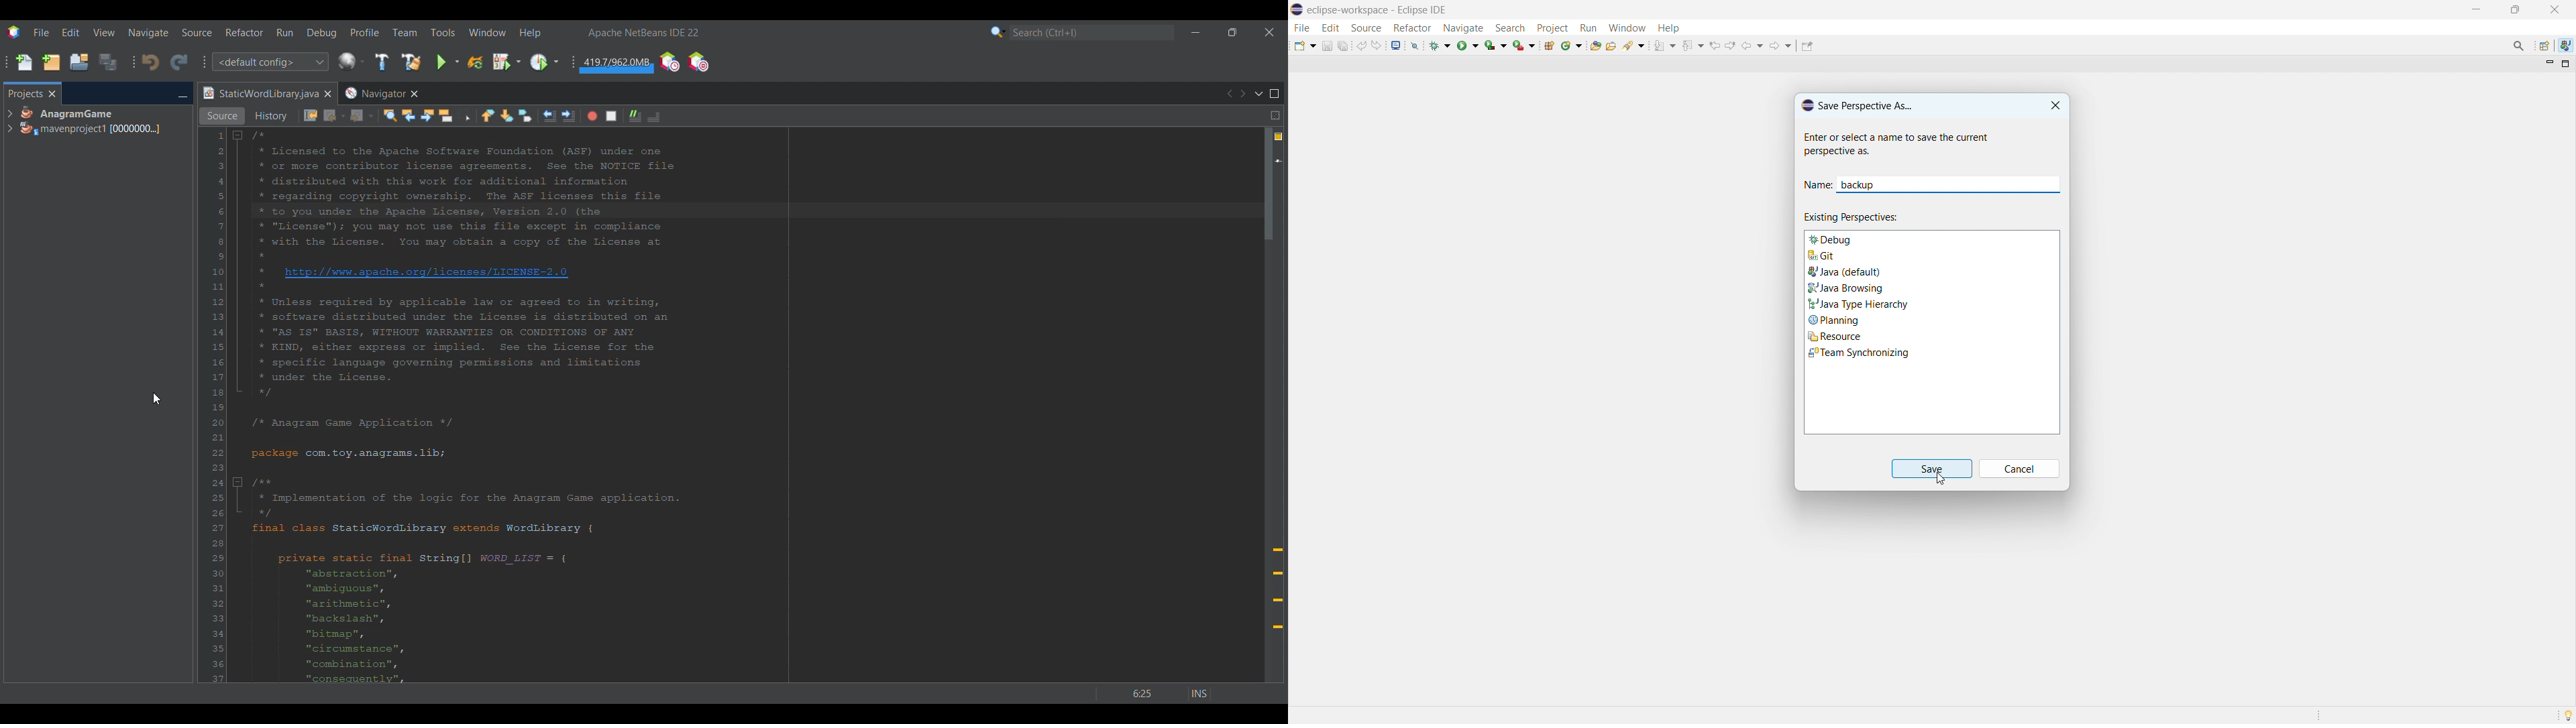 The width and height of the screenshot is (2576, 728). I want to click on Previous, so click(1228, 94).